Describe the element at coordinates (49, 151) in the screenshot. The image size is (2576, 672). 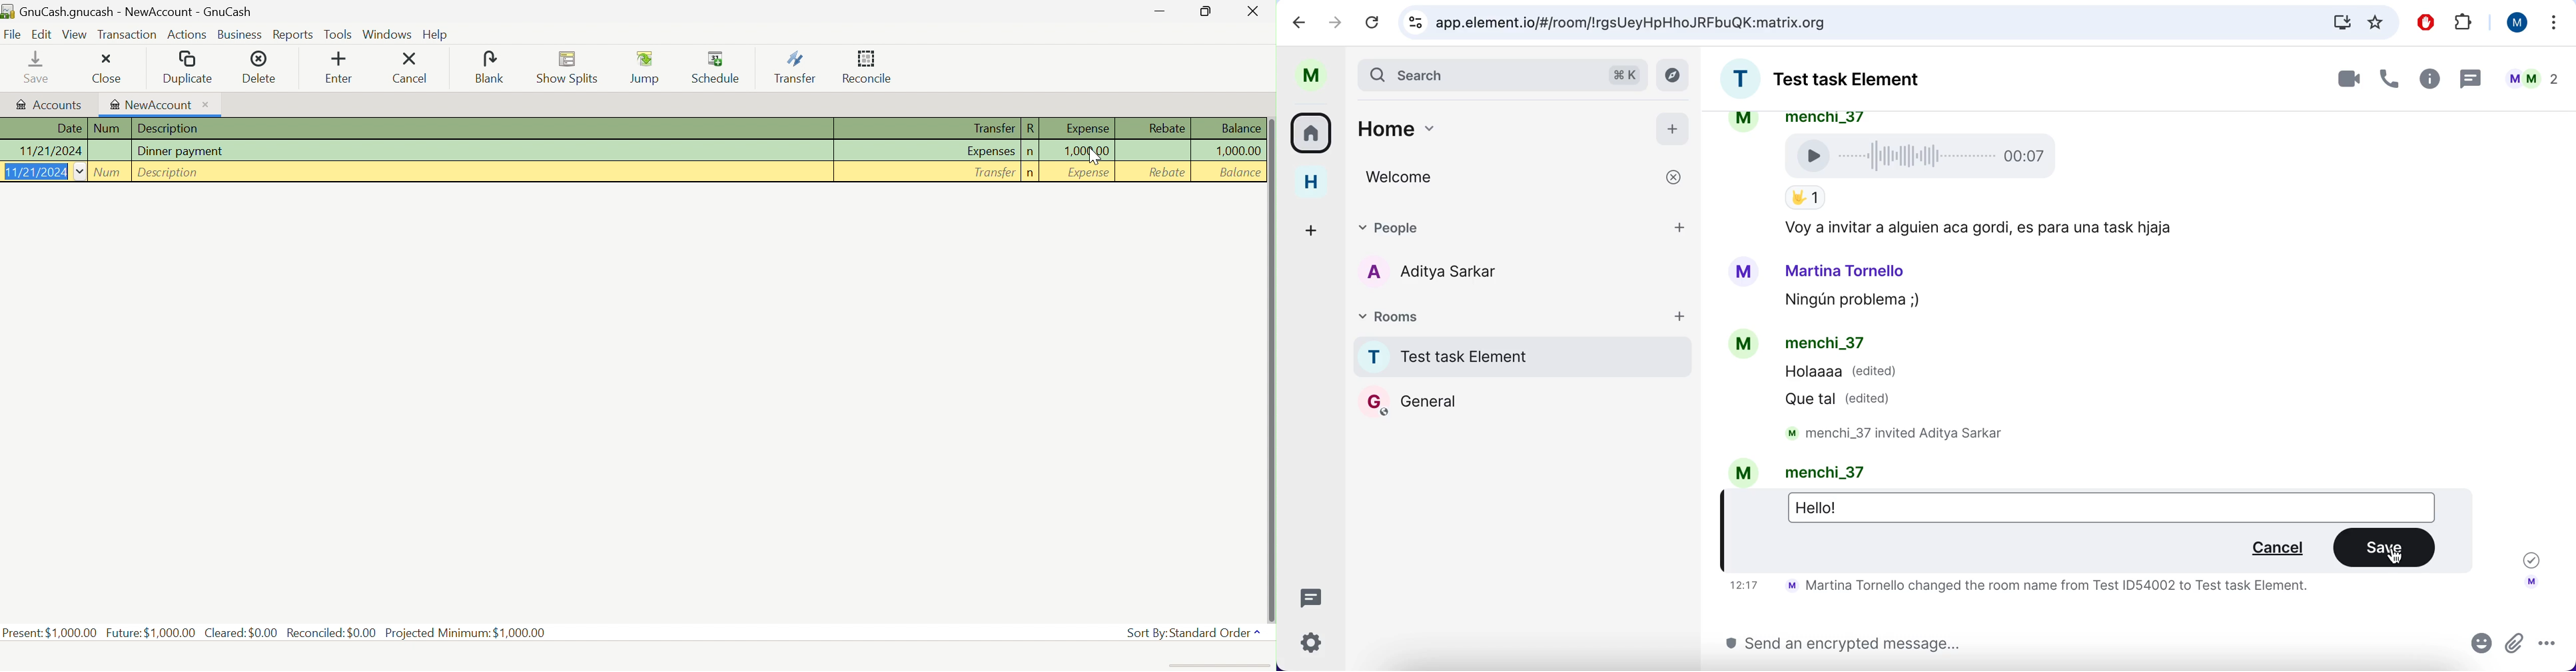
I see `11/21/2024` at that location.